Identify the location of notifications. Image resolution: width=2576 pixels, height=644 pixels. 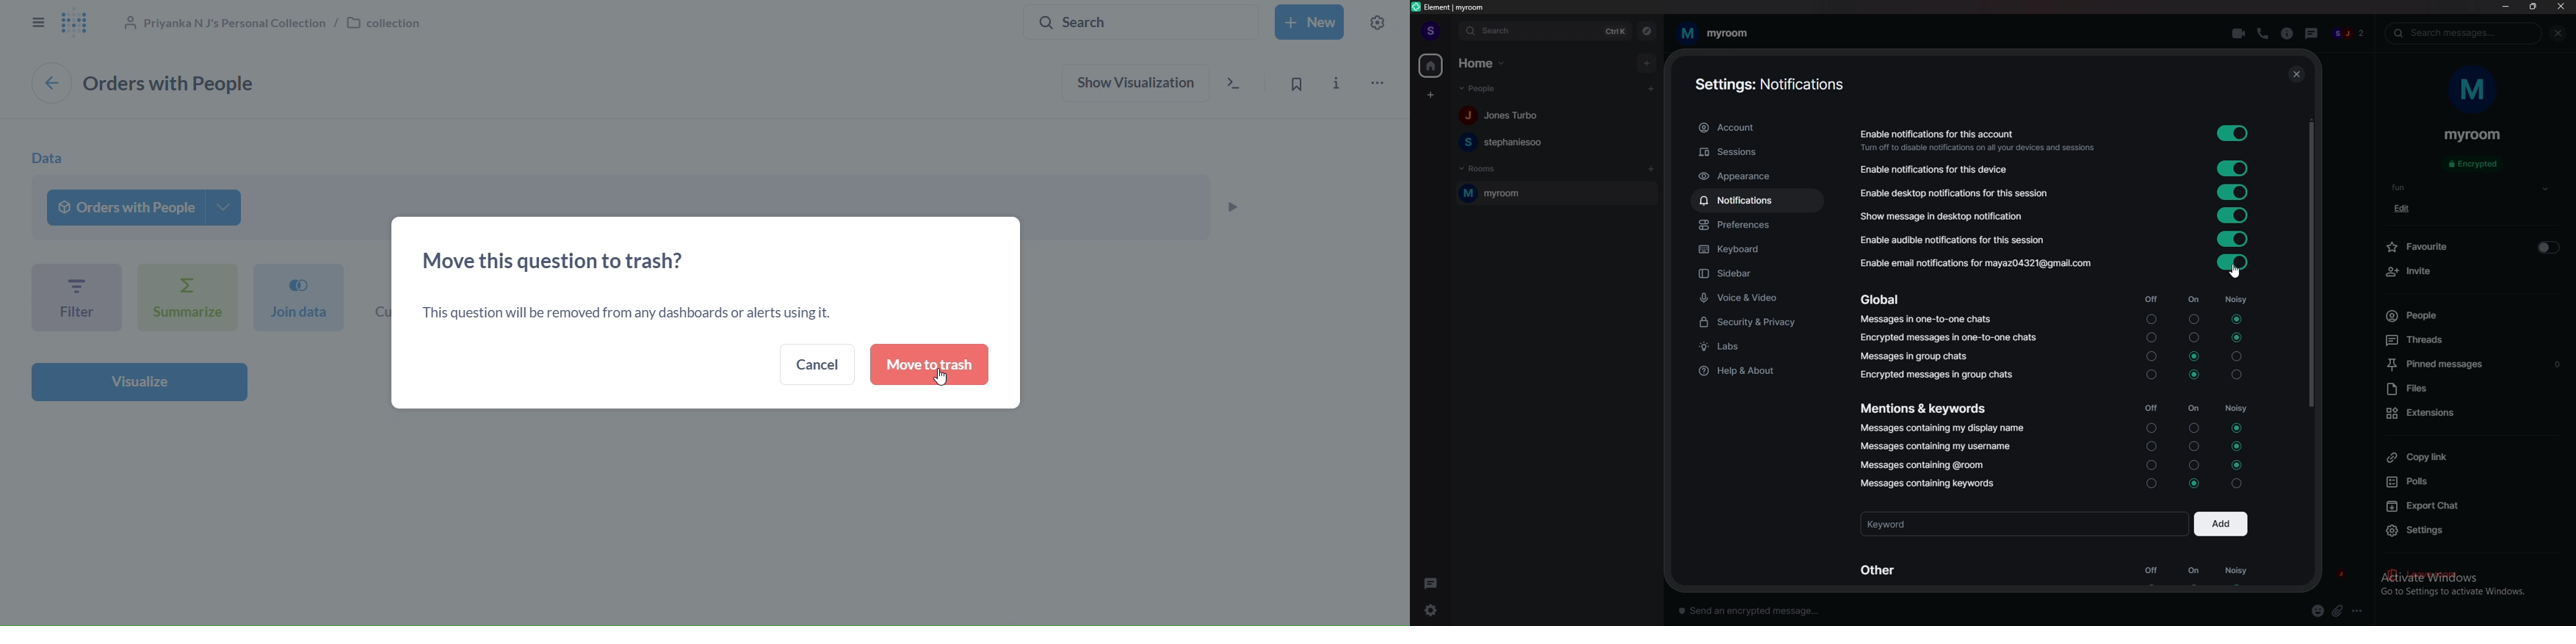
(1760, 200).